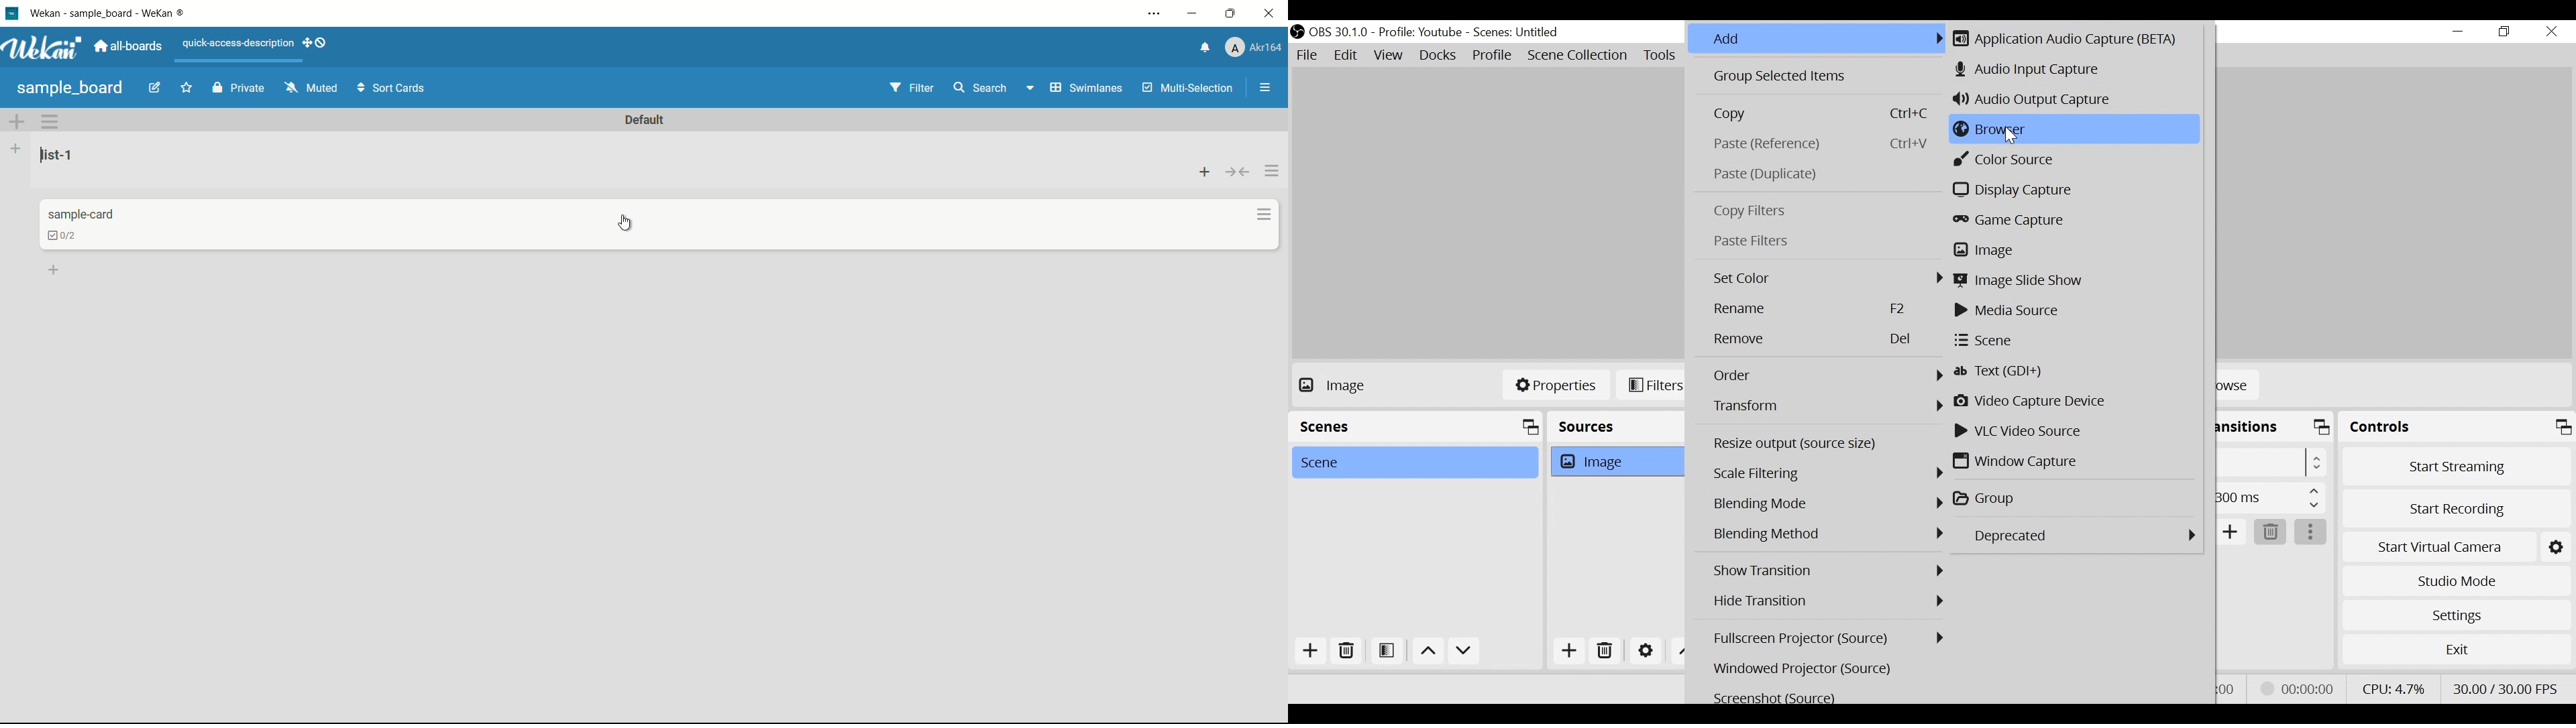 This screenshot has width=2576, height=728. What do you see at coordinates (1265, 88) in the screenshot?
I see `show/hide sidebar` at bounding box center [1265, 88].